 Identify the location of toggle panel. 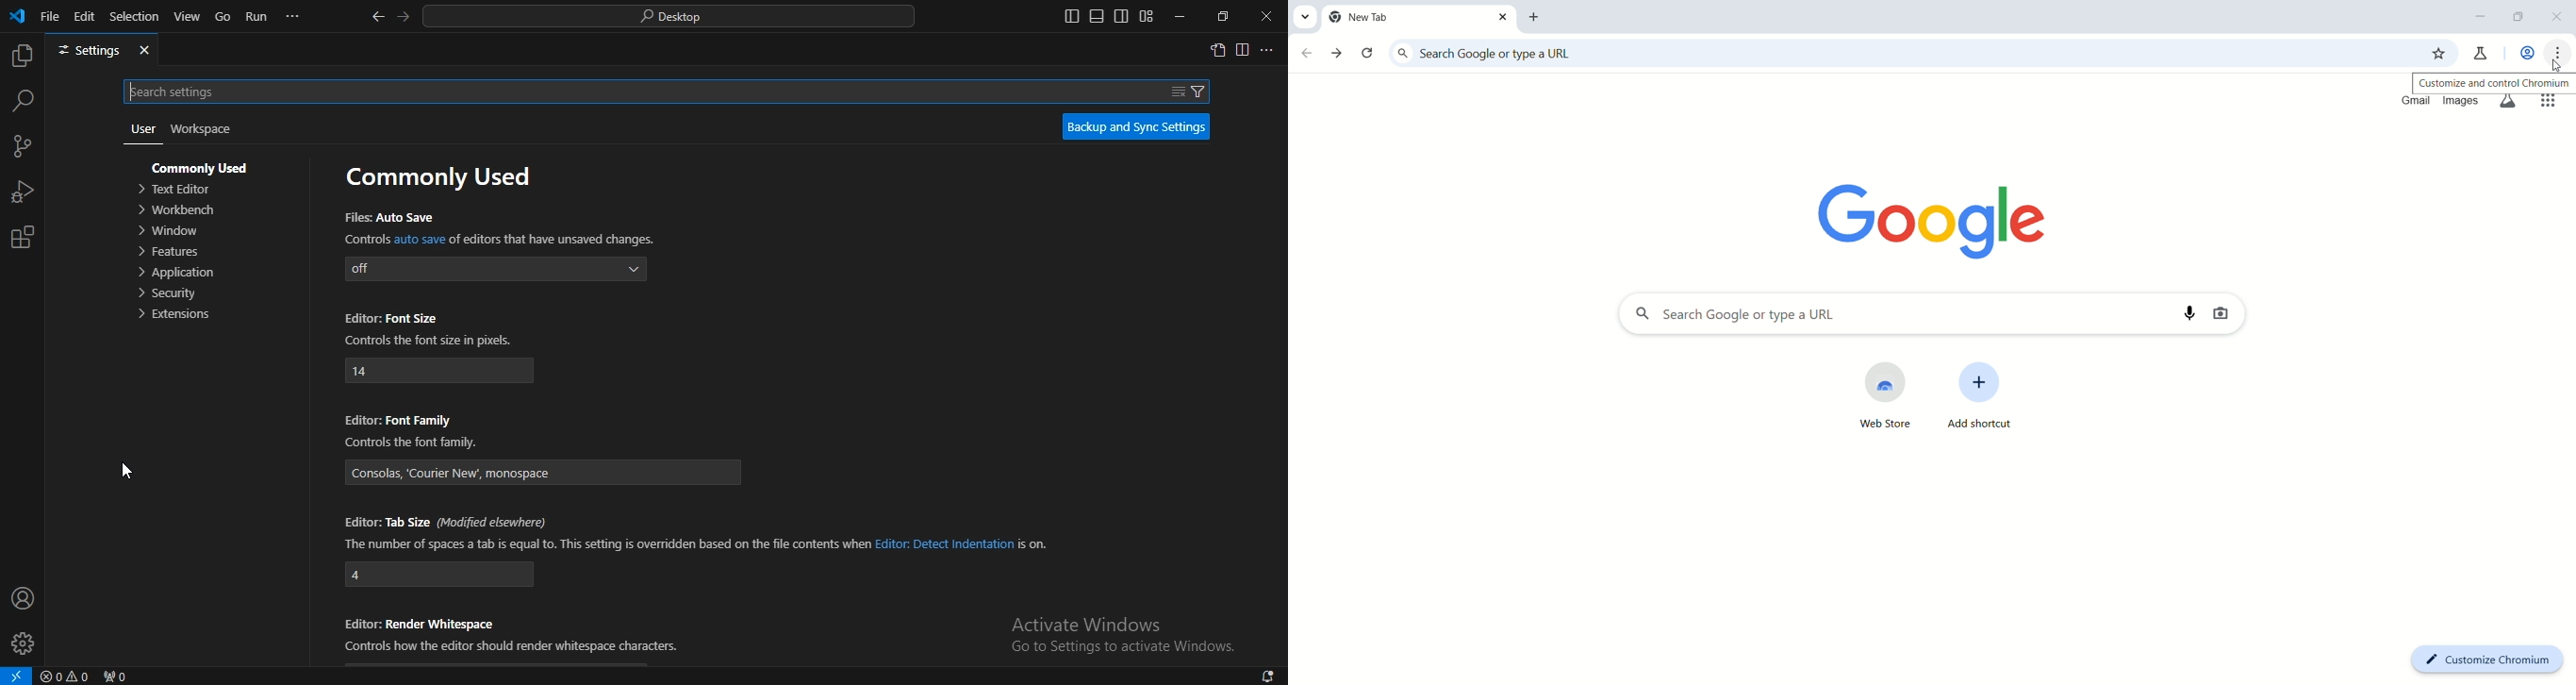
(1095, 15).